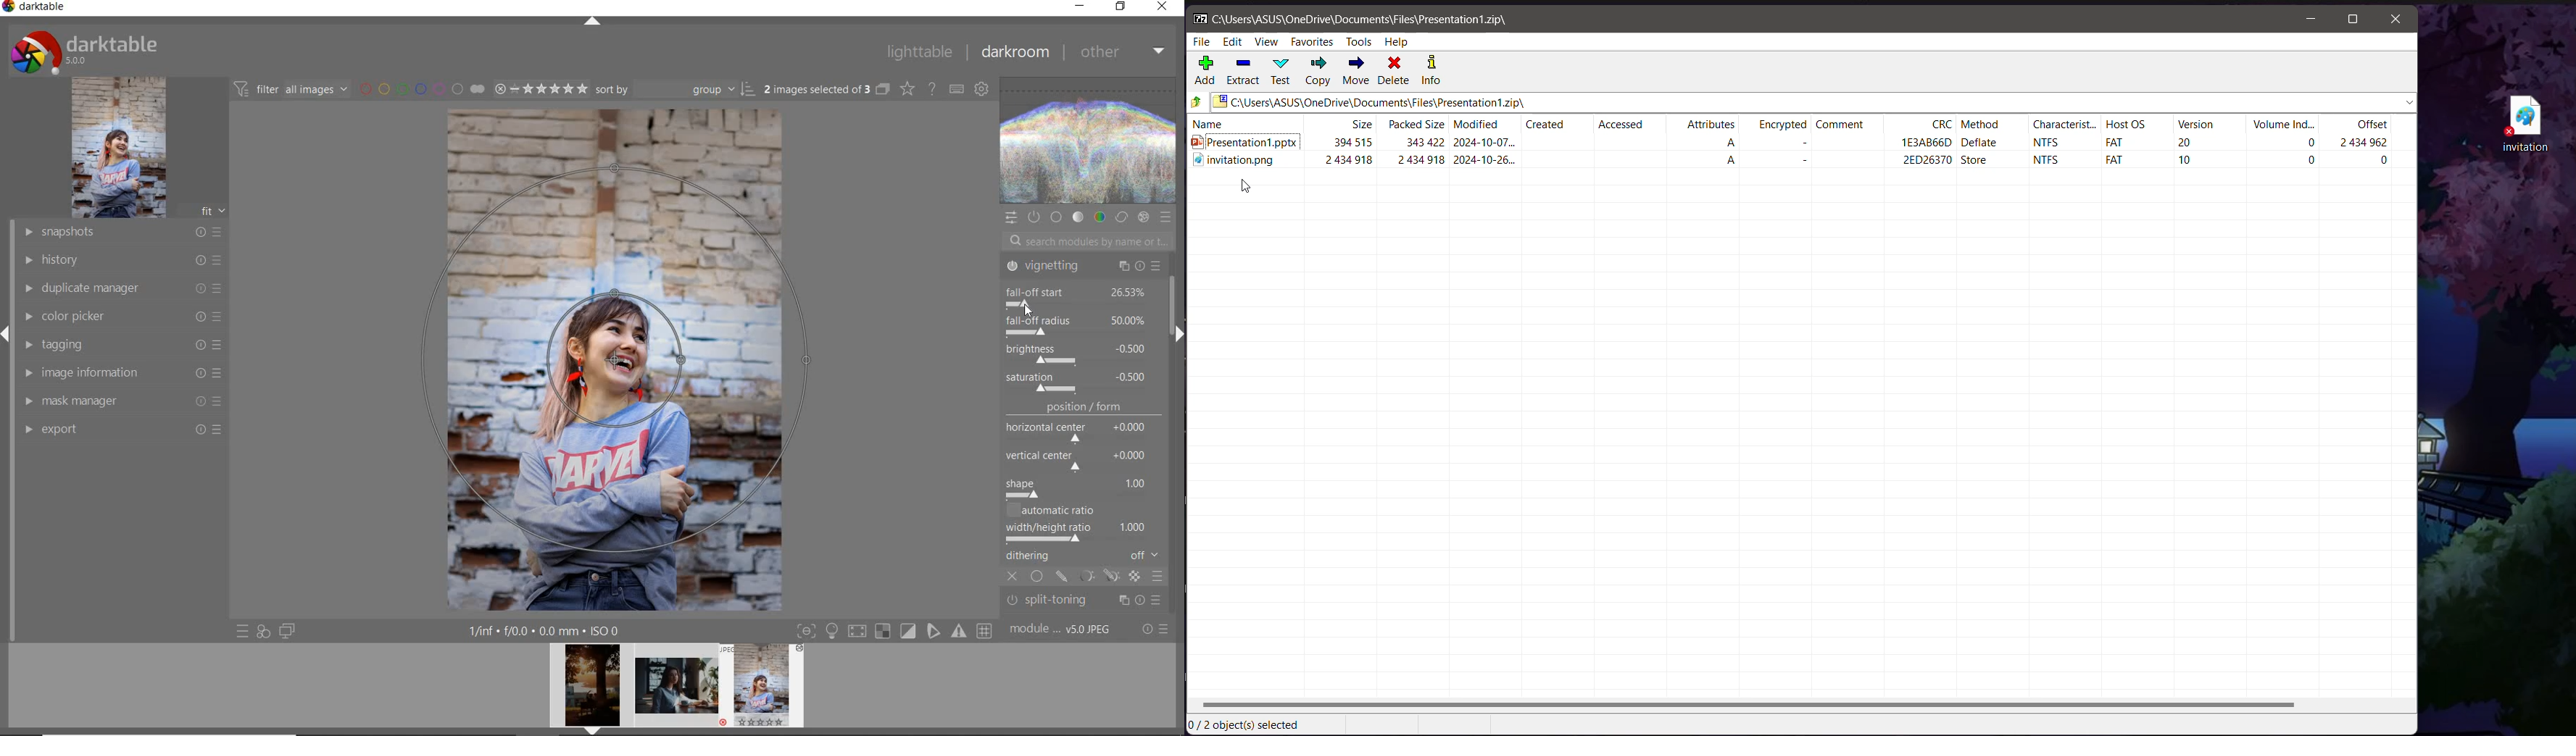 The width and height of the screenshot is (2576, 756). Describe the element at coordinates (121, 429) in the screenshot. I see `export` at that location.